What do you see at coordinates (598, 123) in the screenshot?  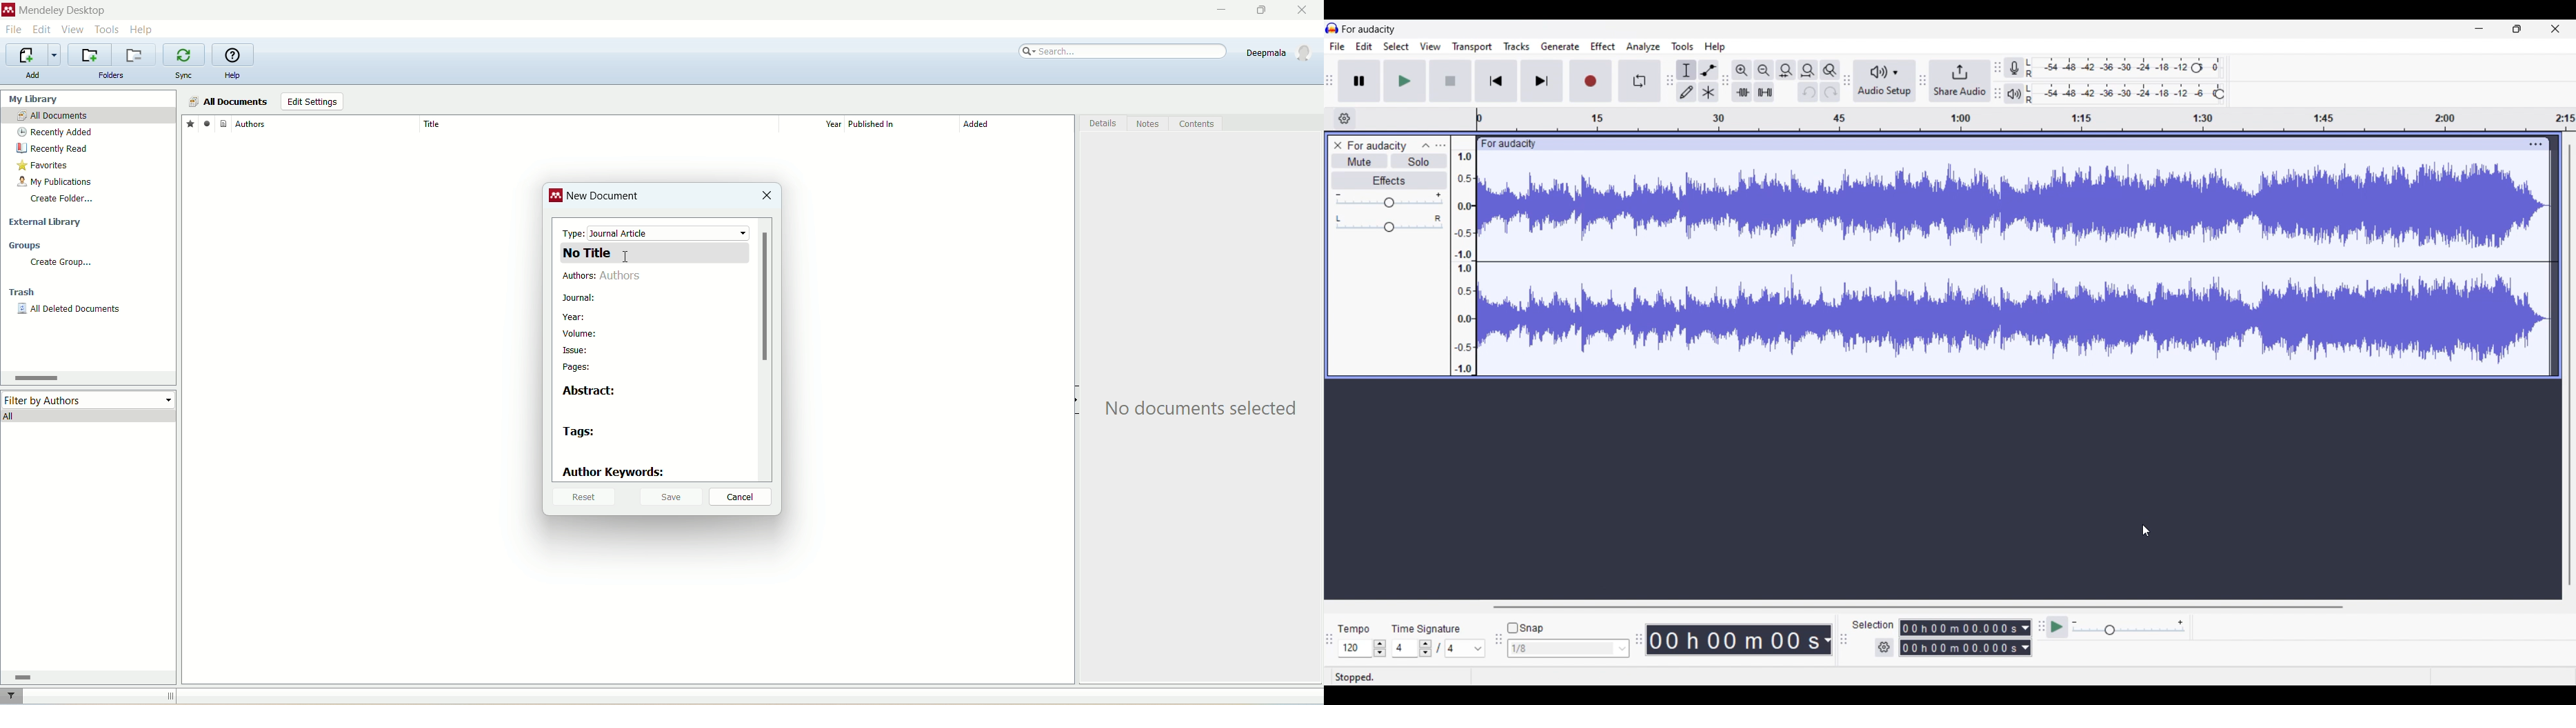 I see `title` at bounding box center [598, 123].